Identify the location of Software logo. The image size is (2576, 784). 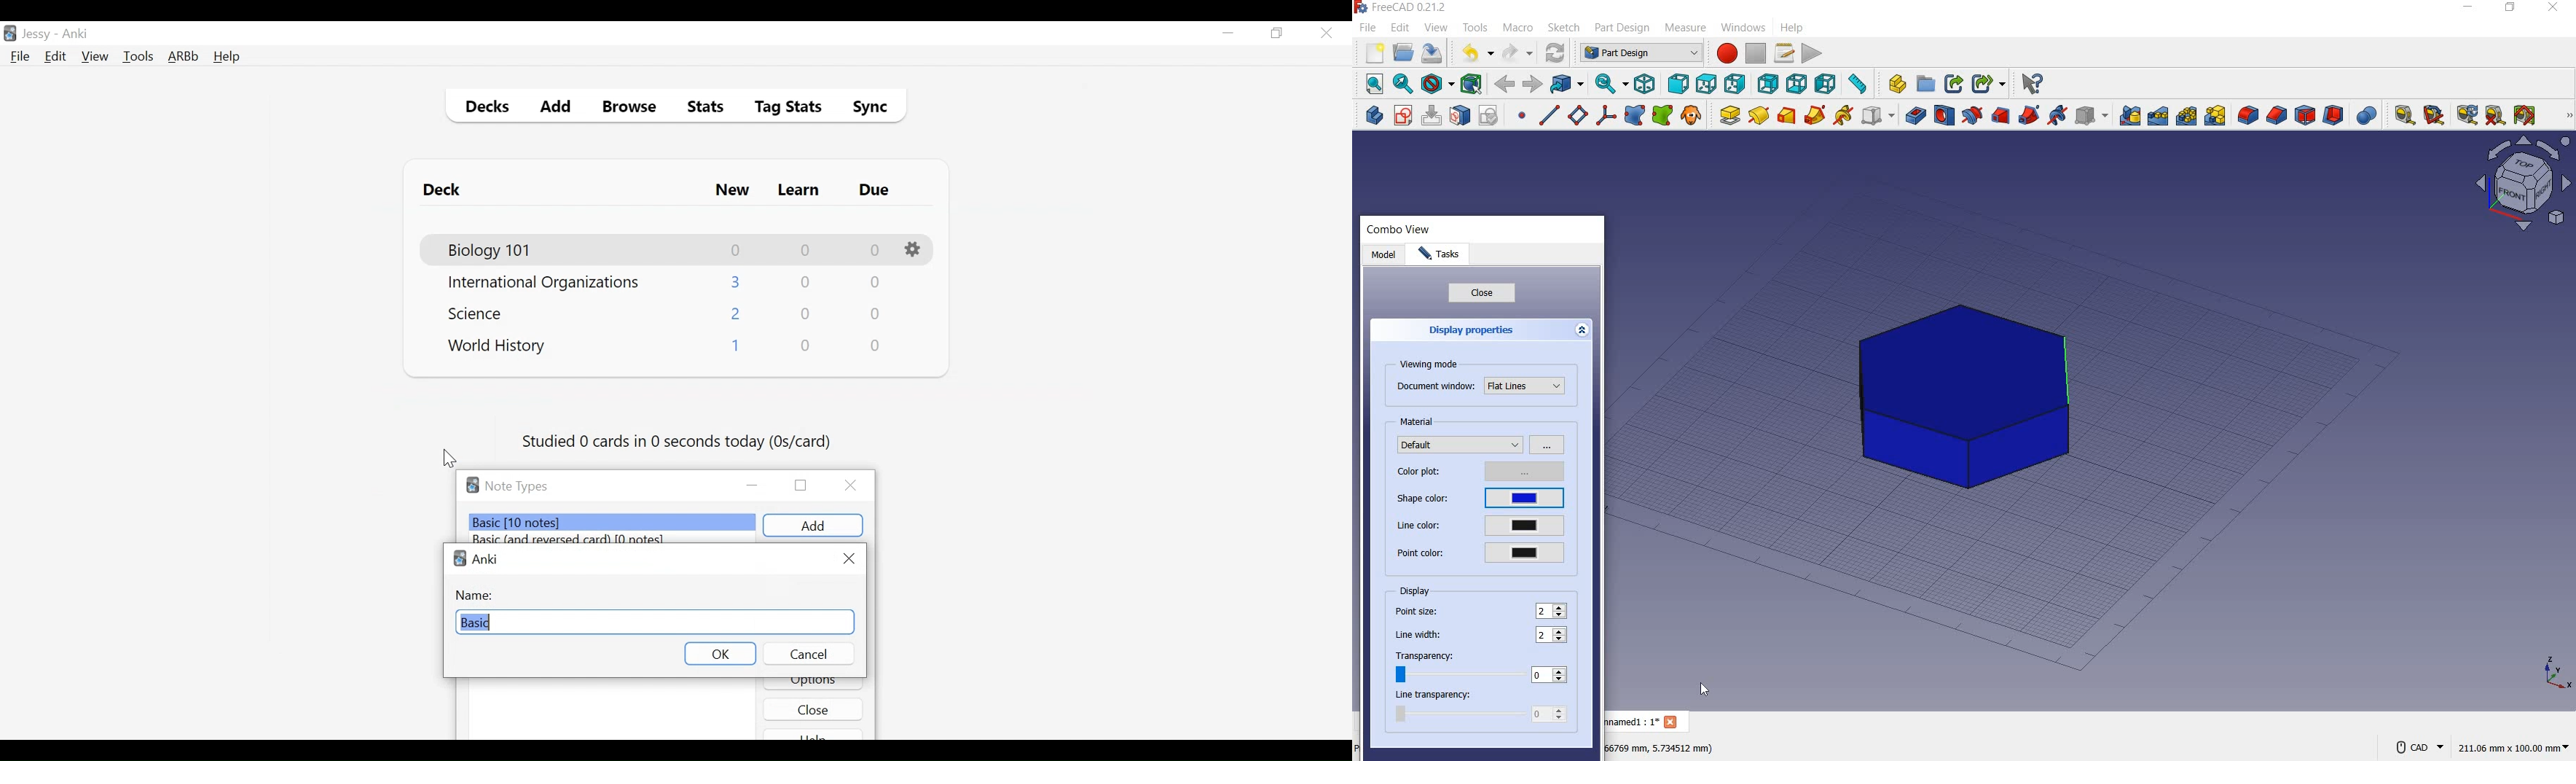
(473, 485).